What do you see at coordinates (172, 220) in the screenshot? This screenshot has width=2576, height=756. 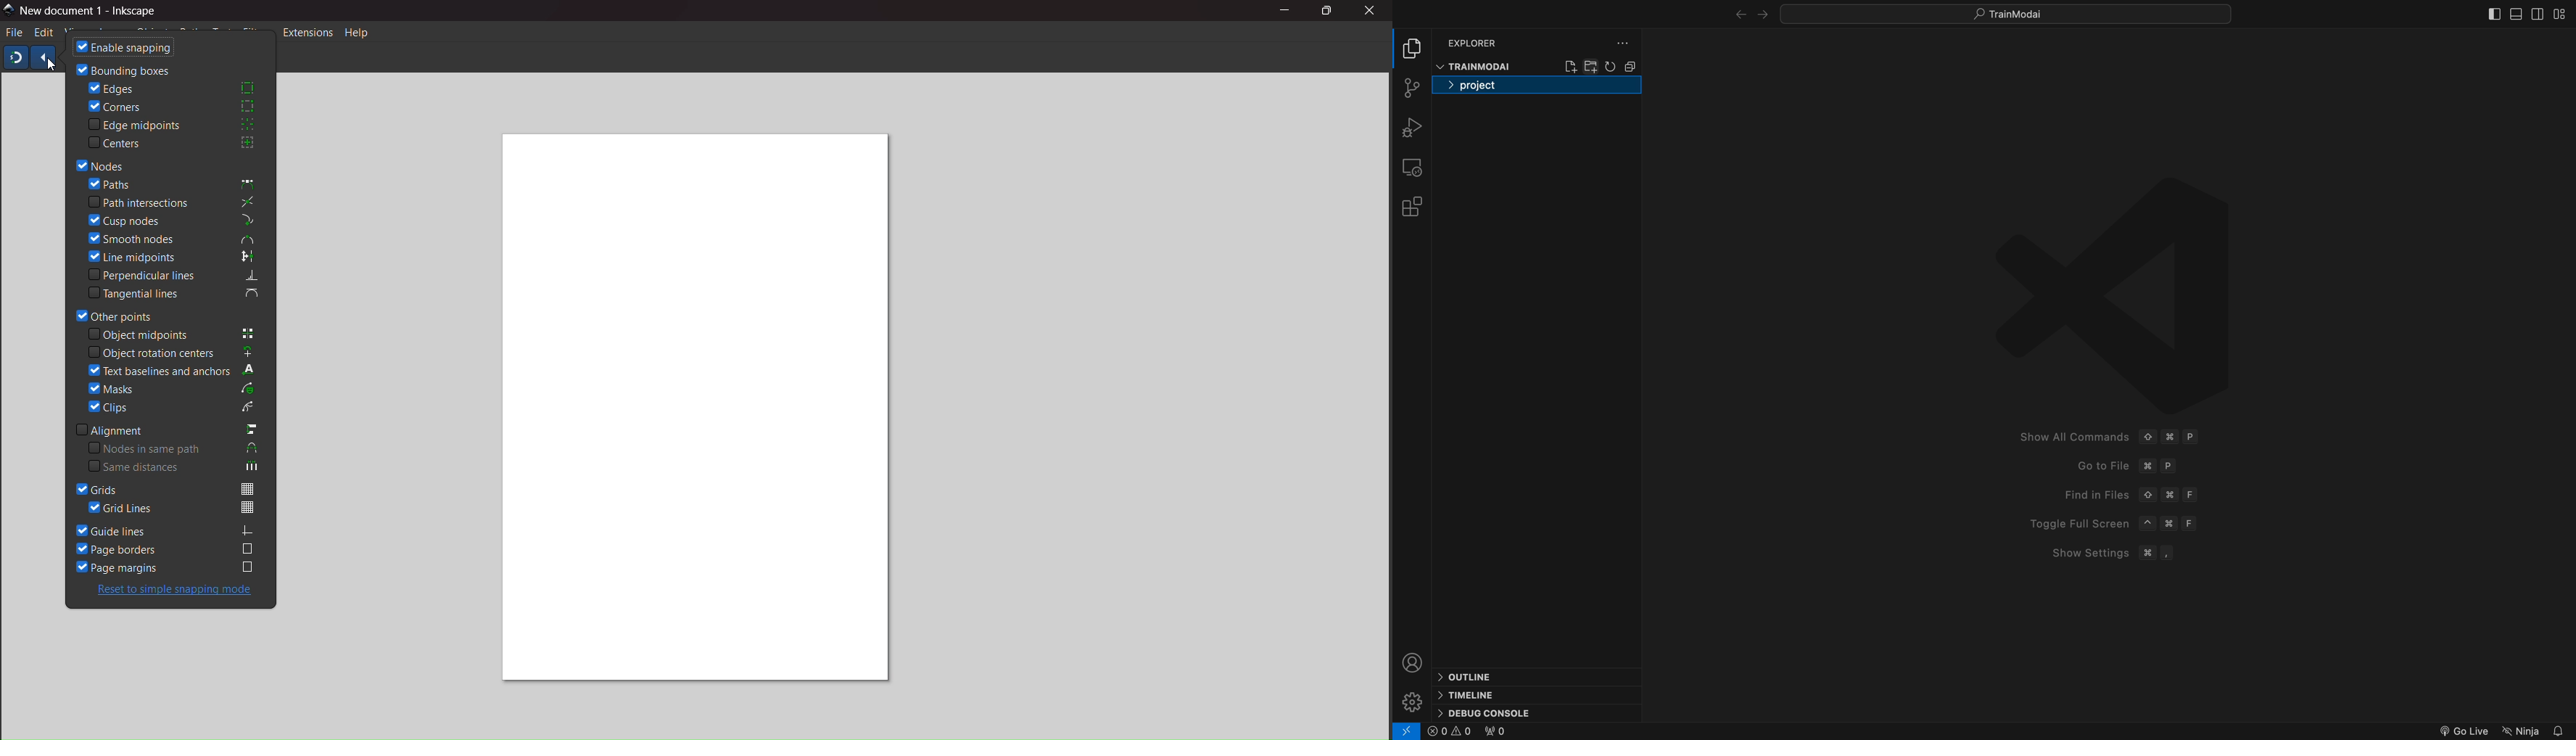 I see `cusp nodes` at bounding box center [172, 220].